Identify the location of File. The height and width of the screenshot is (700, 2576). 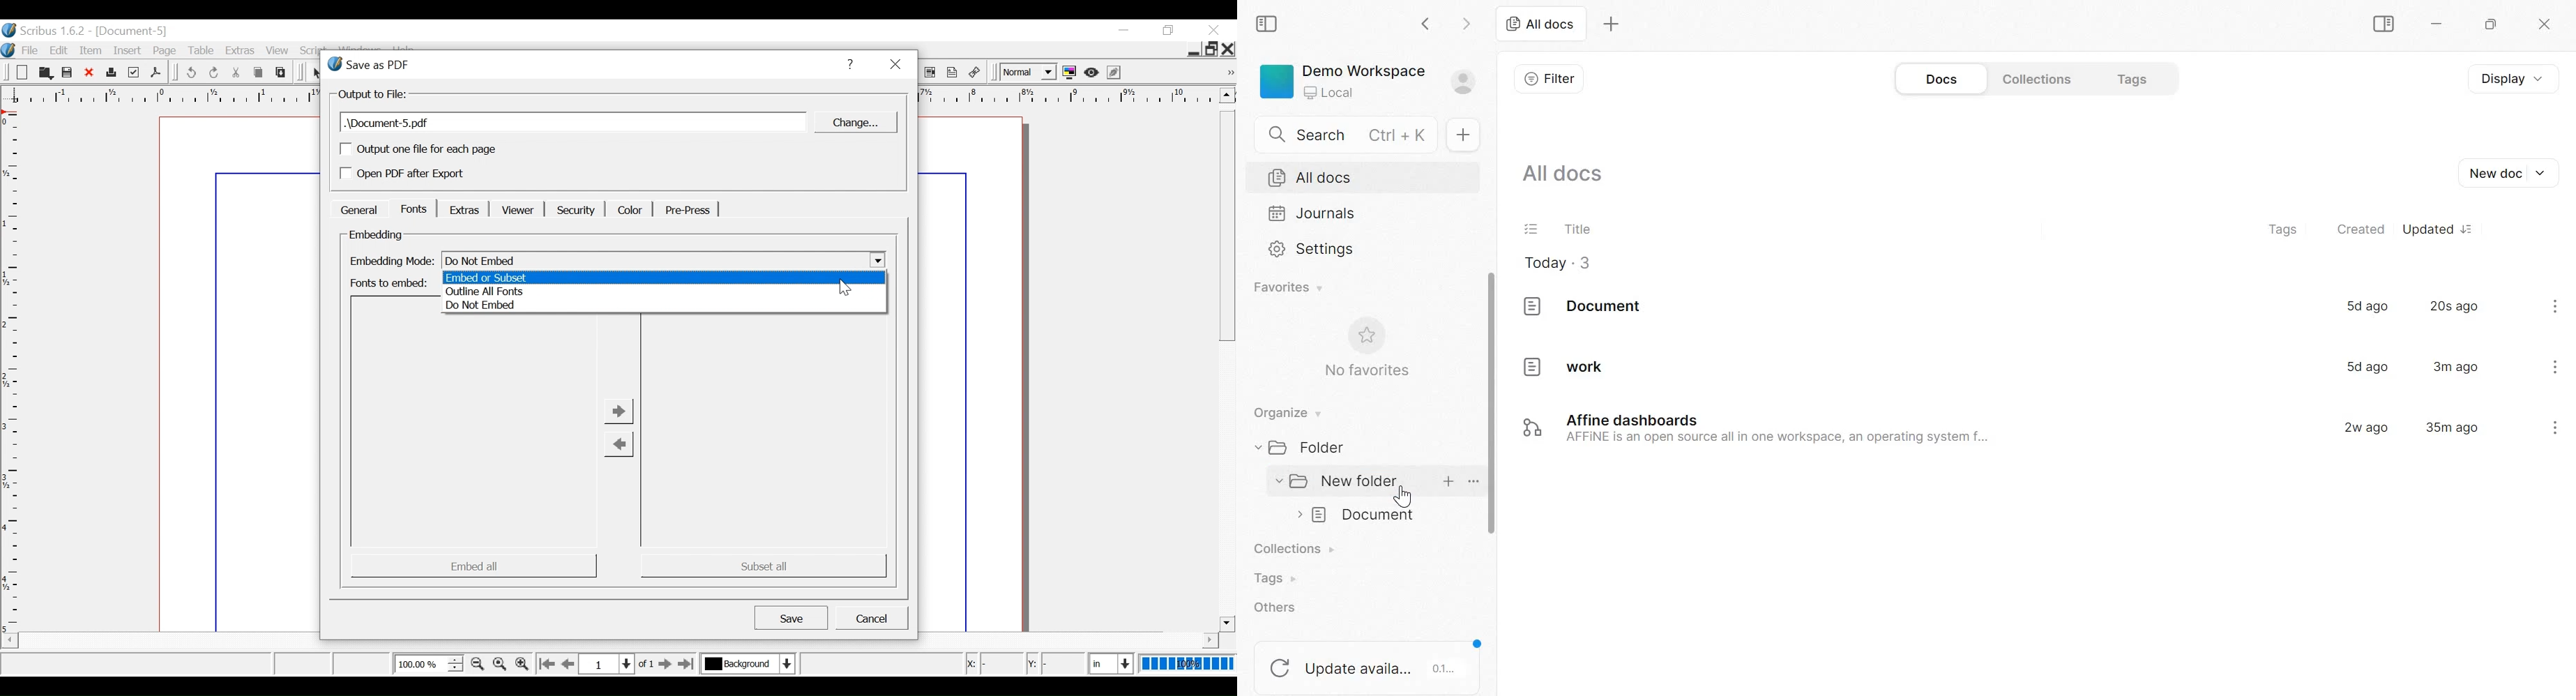
(29, 51).